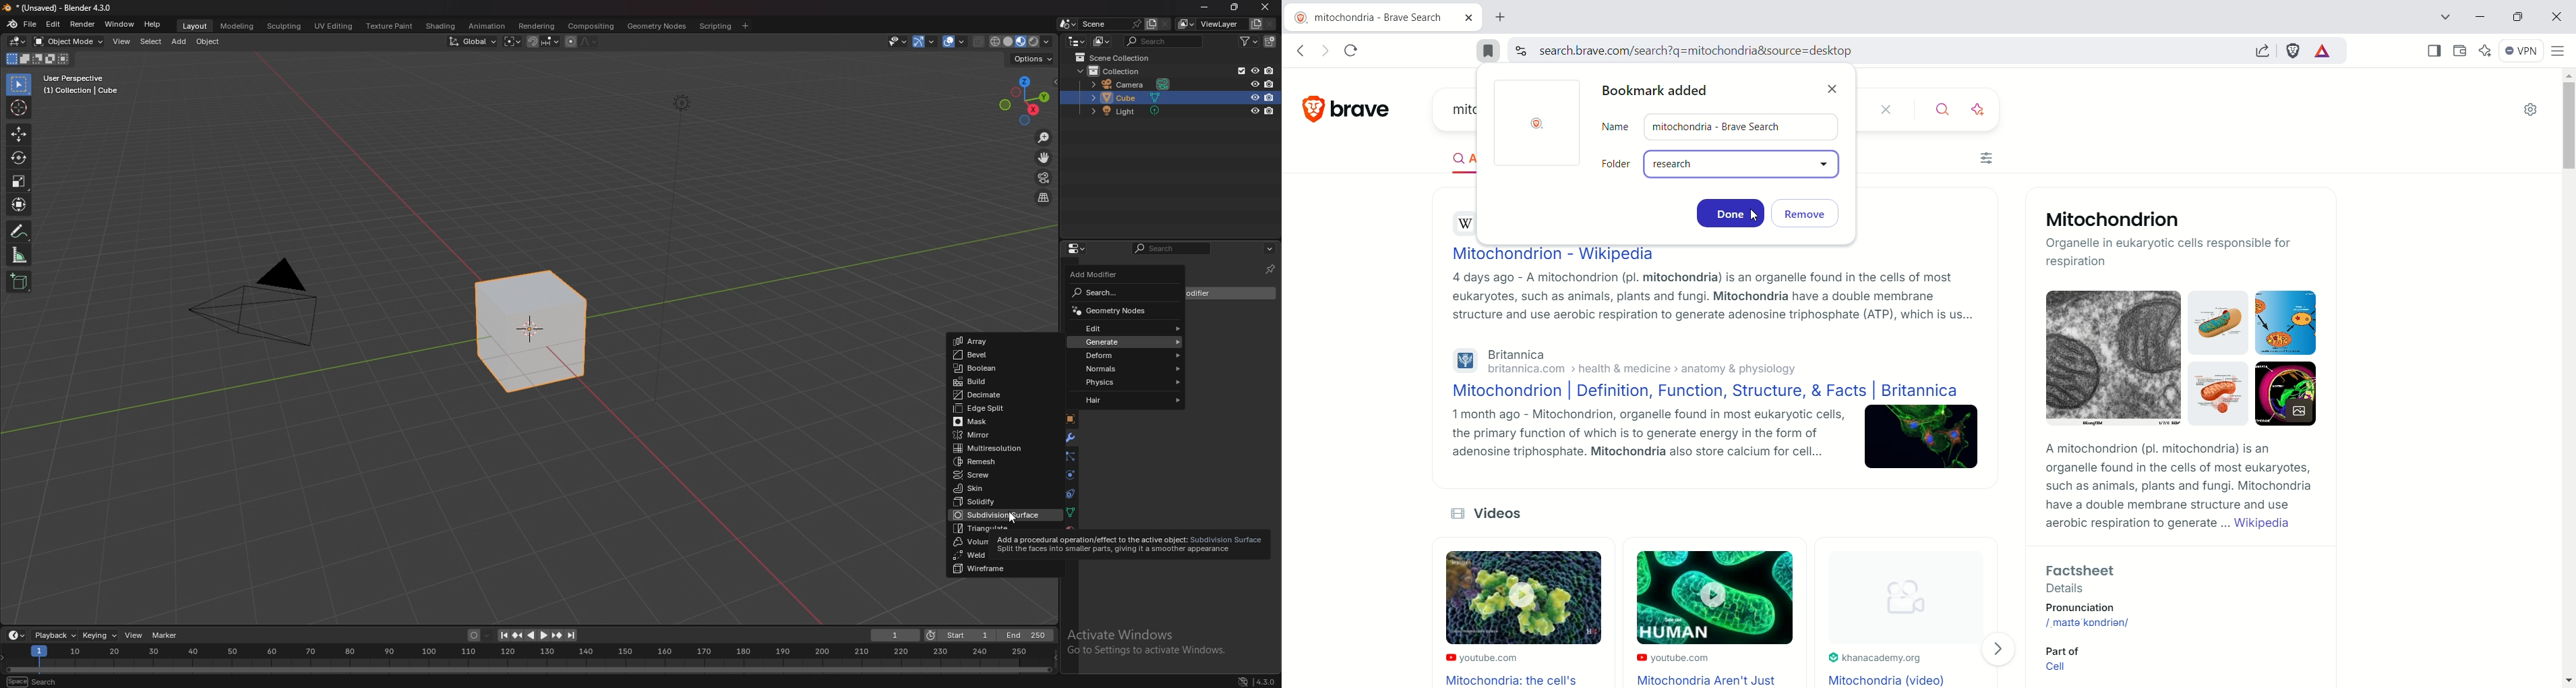  I want to click on play animation, so click(538, 635).